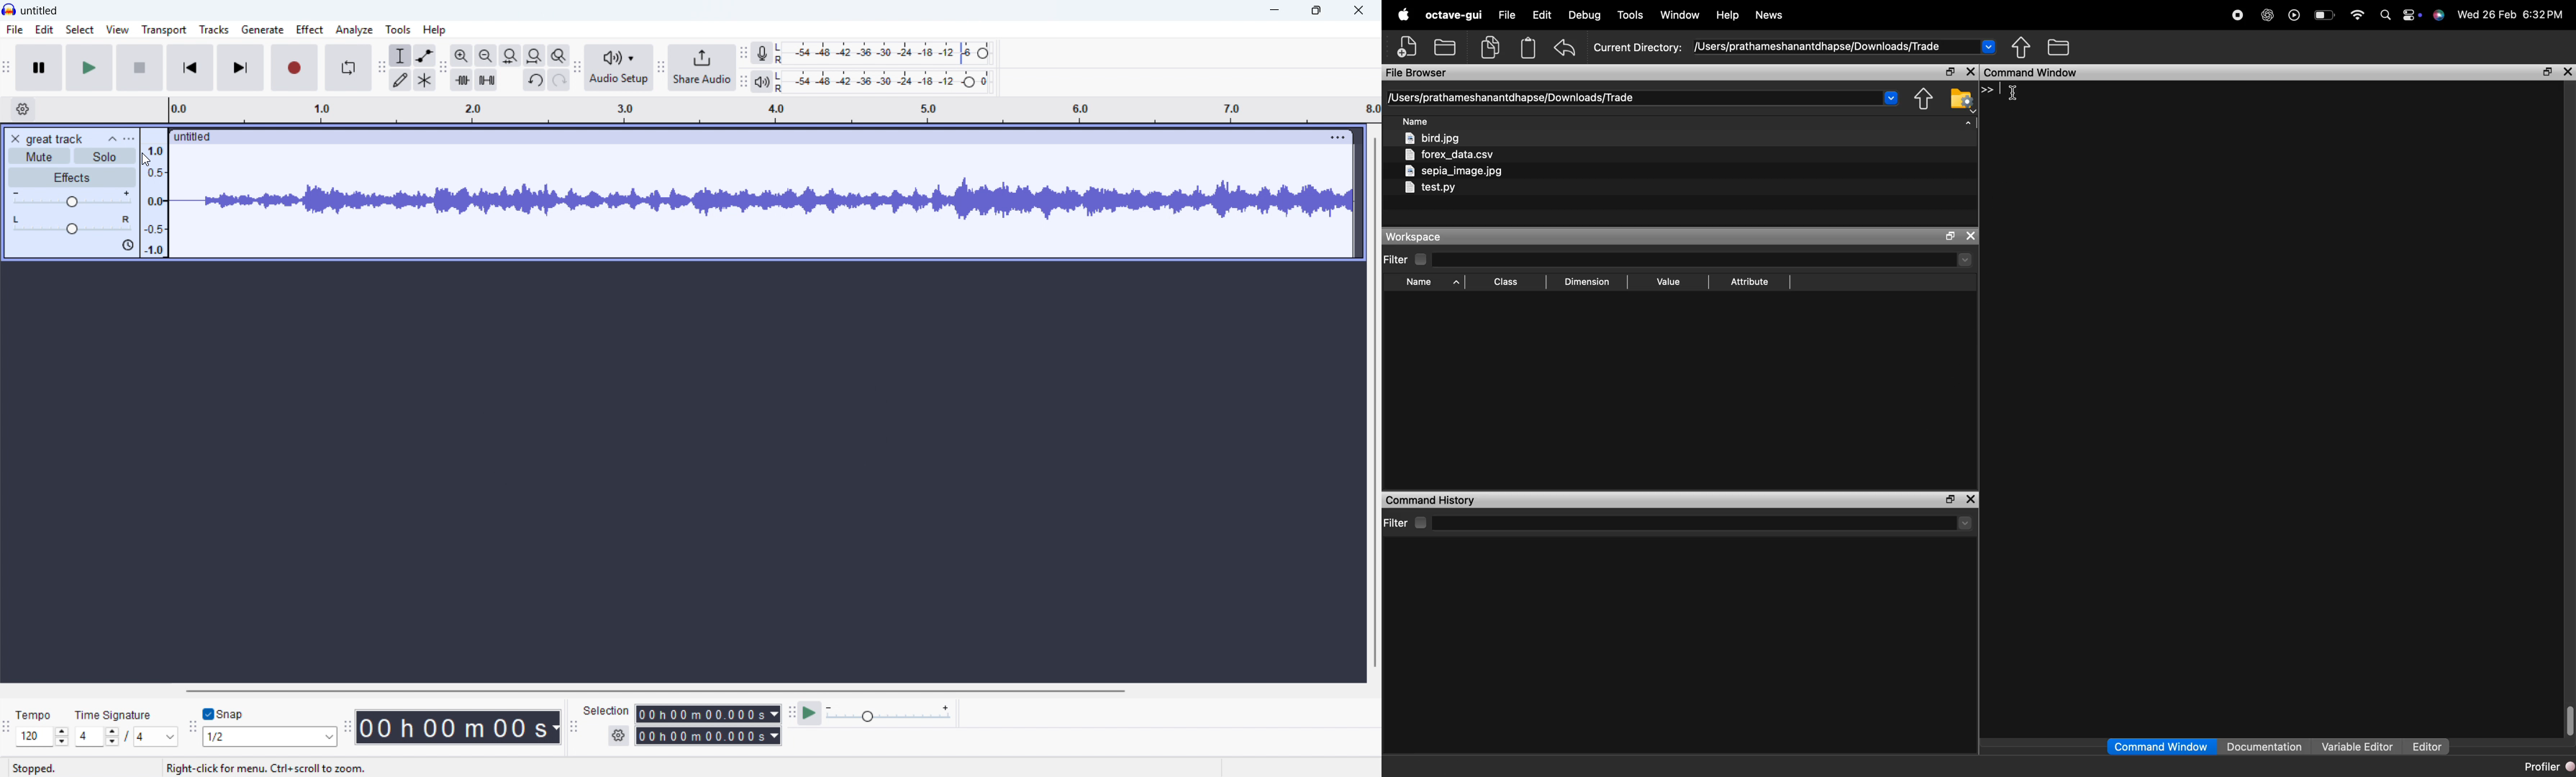 The image size is (2576, 784). What do you see at coordinates (37, 715) in the screenshot?
I see `Tempo` at bounding box center [37, 715].